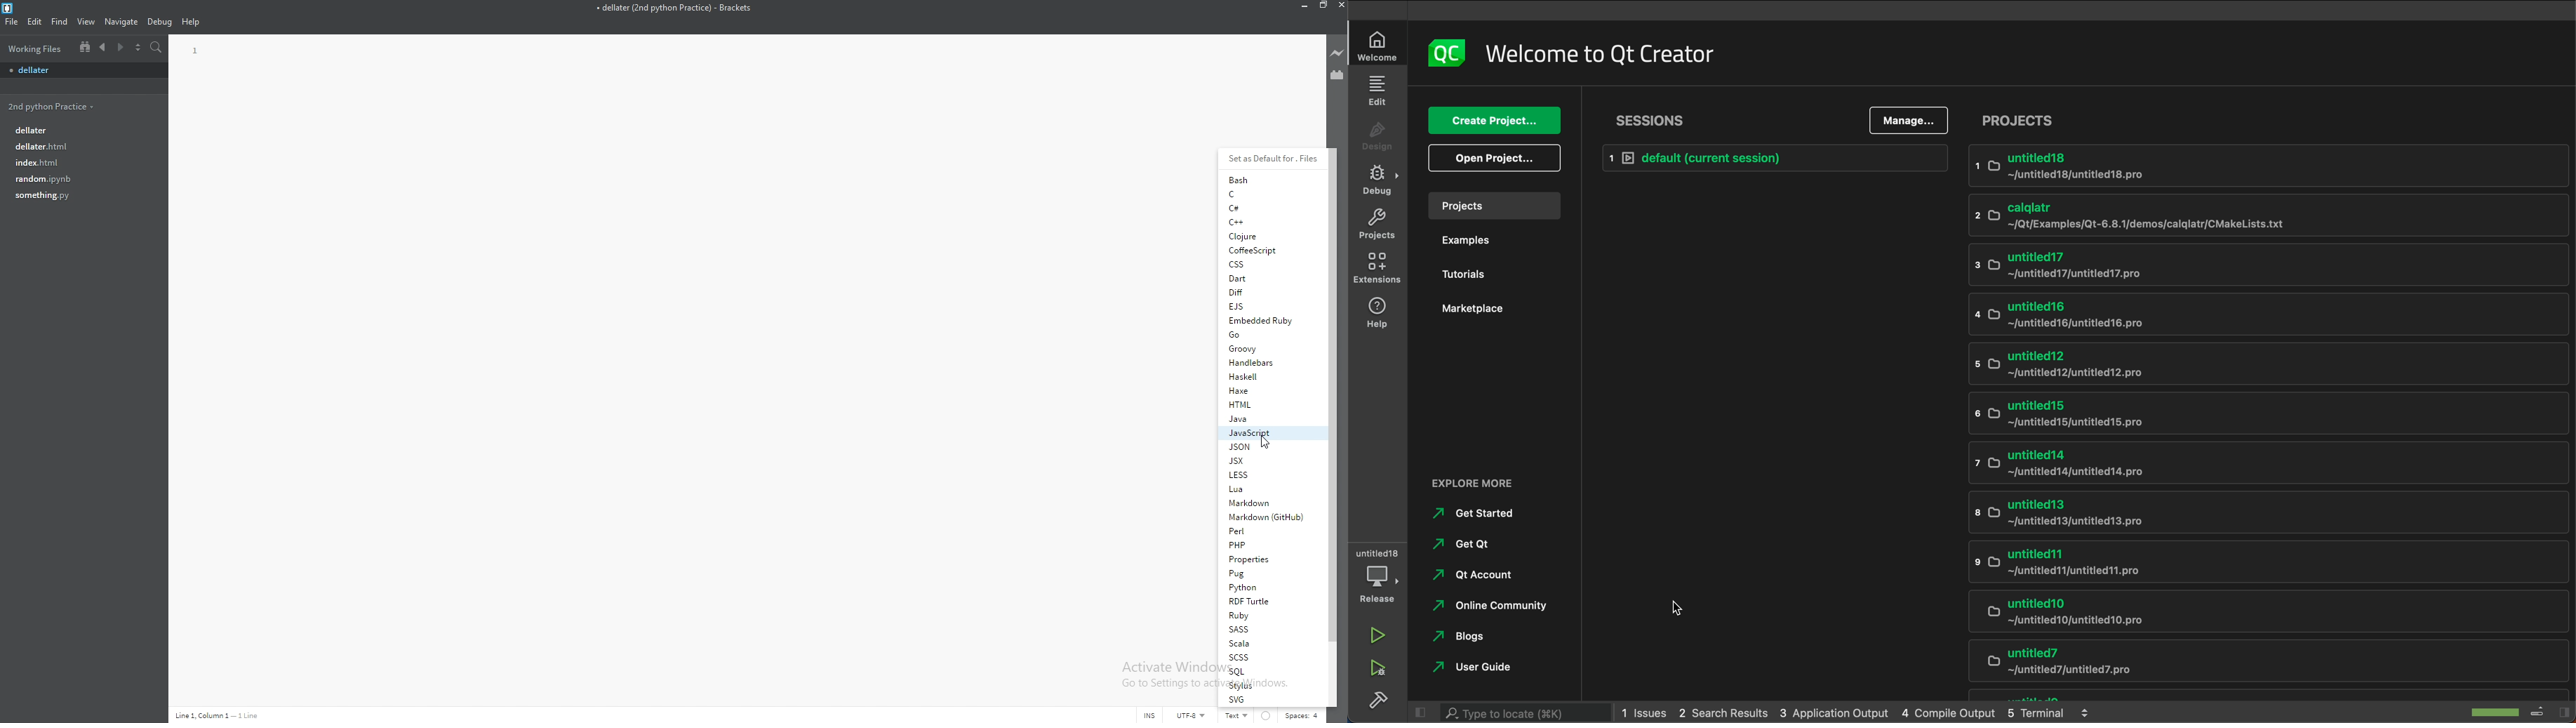 The image size is (2576, 728). Describe the element at coordinates (2249, 613) in the screenshot. I see `untitled10` at that location.